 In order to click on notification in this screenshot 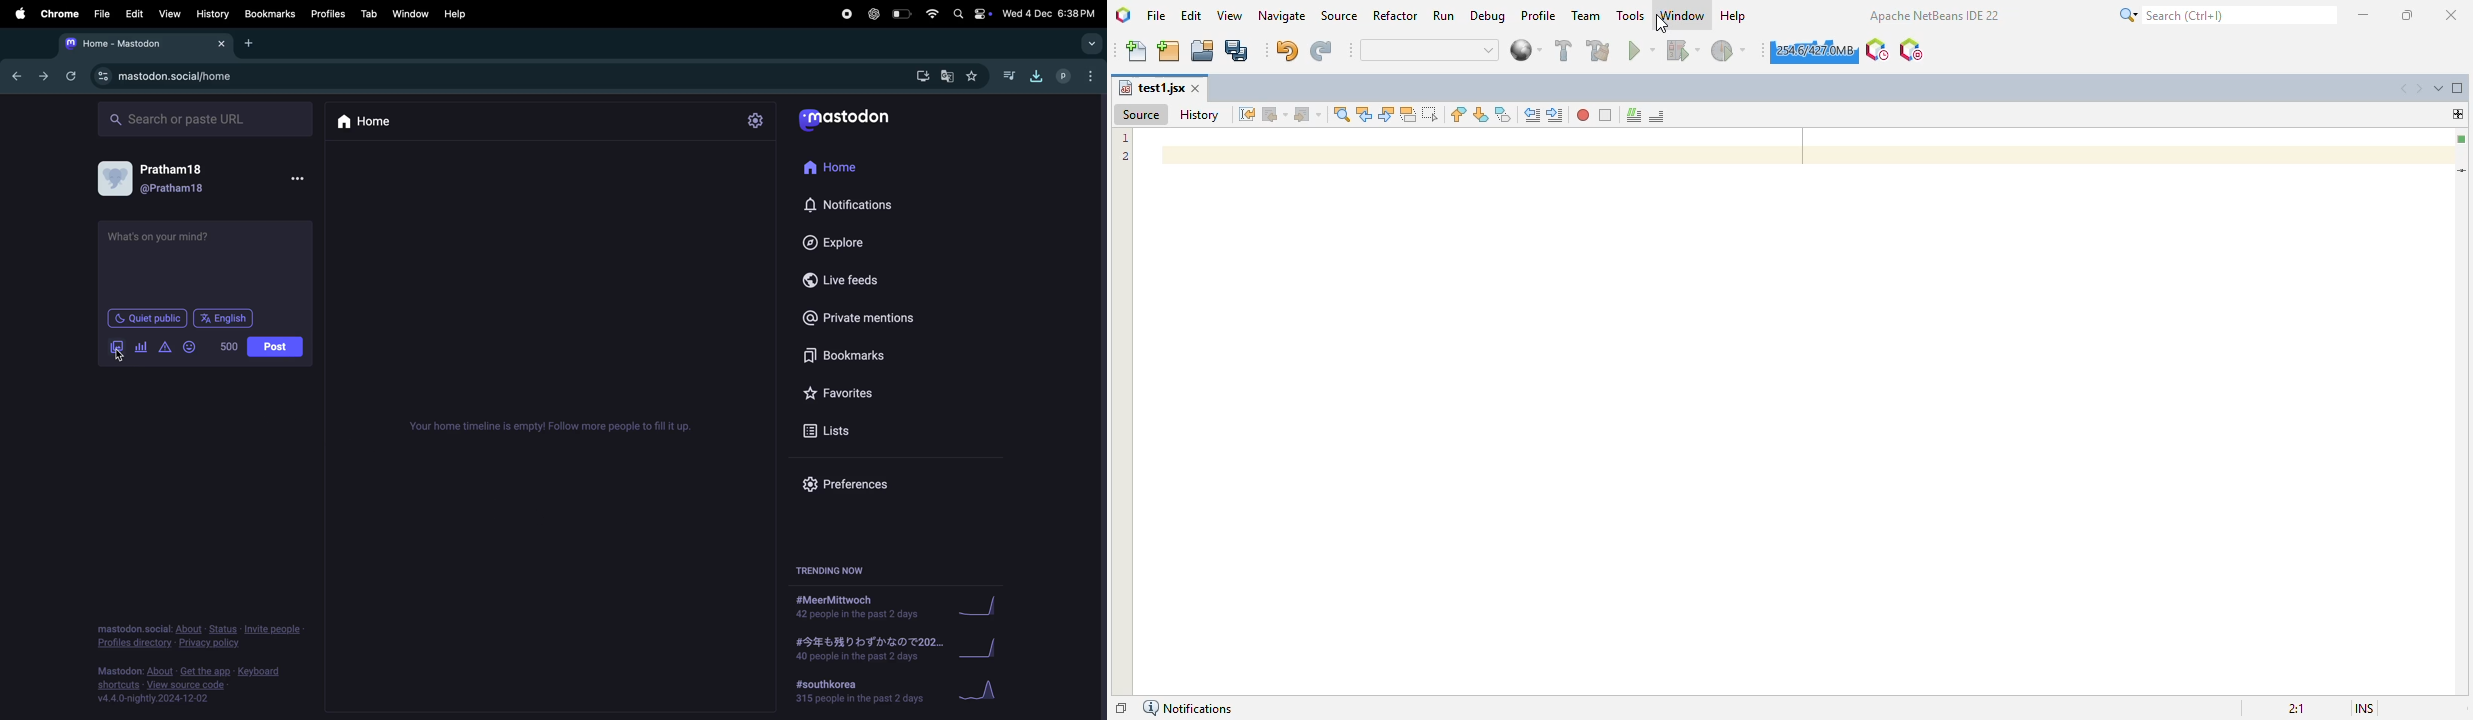, I will do `click(856, 210)`.